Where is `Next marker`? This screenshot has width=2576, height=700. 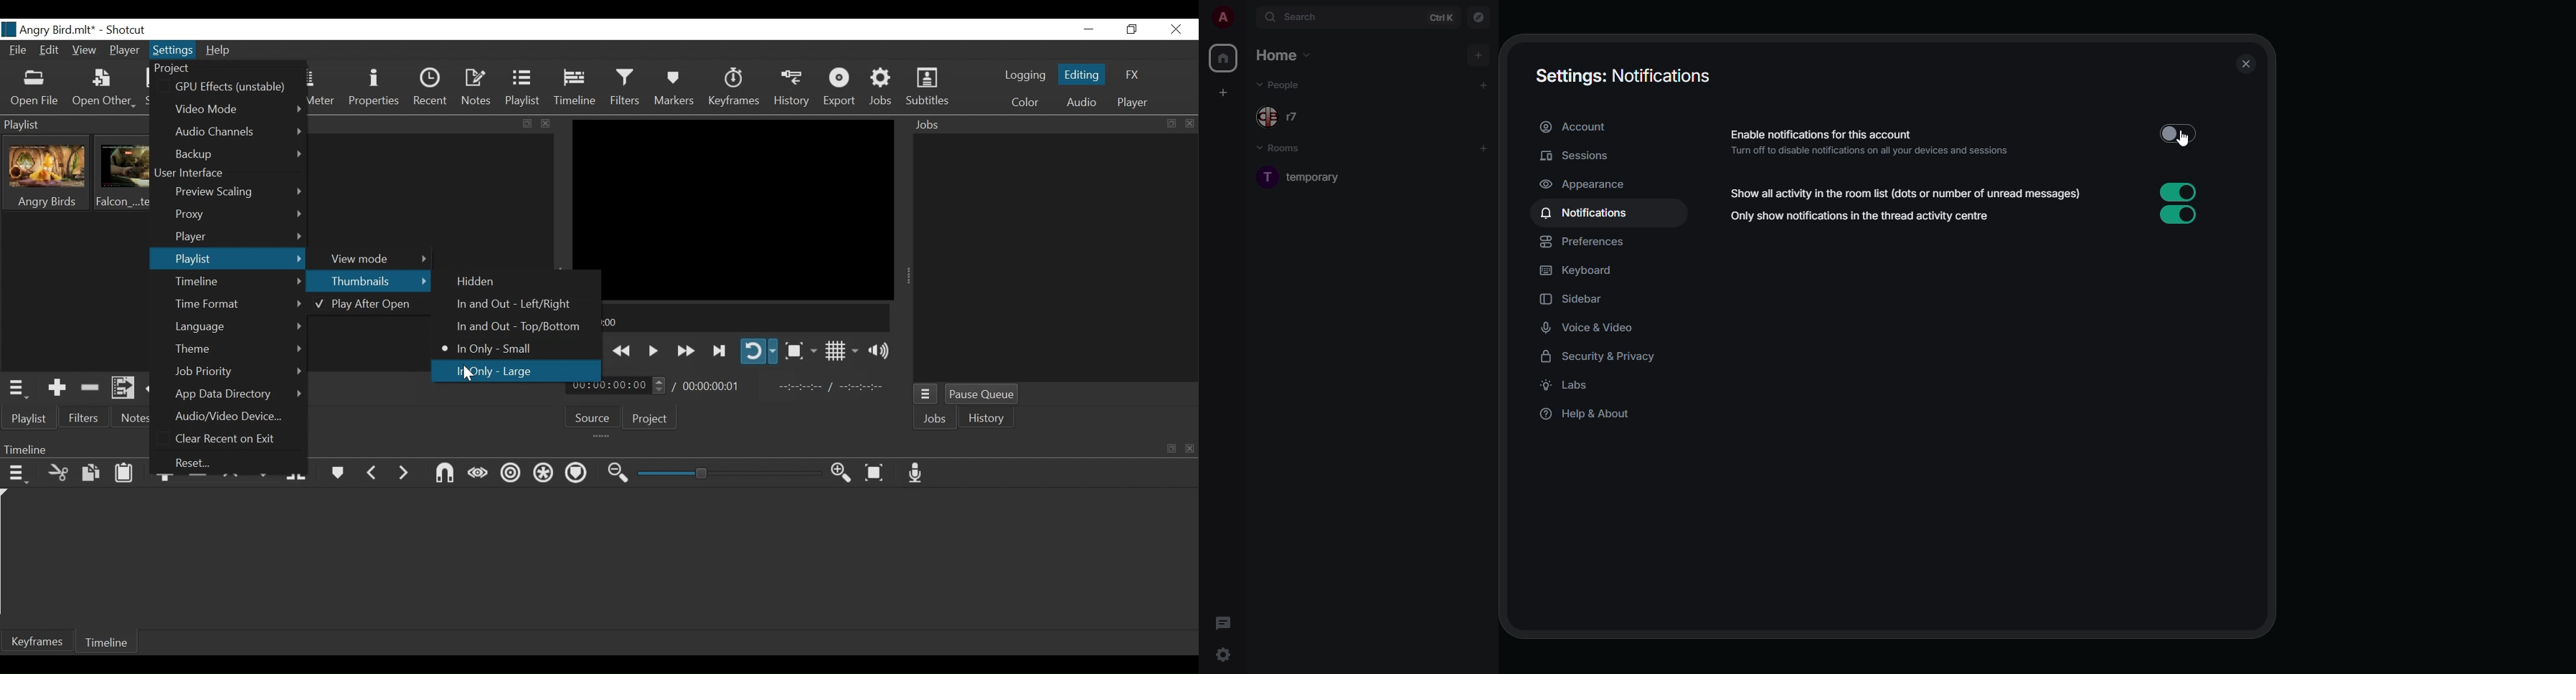
Next marker is located at coordinates (403, 477).